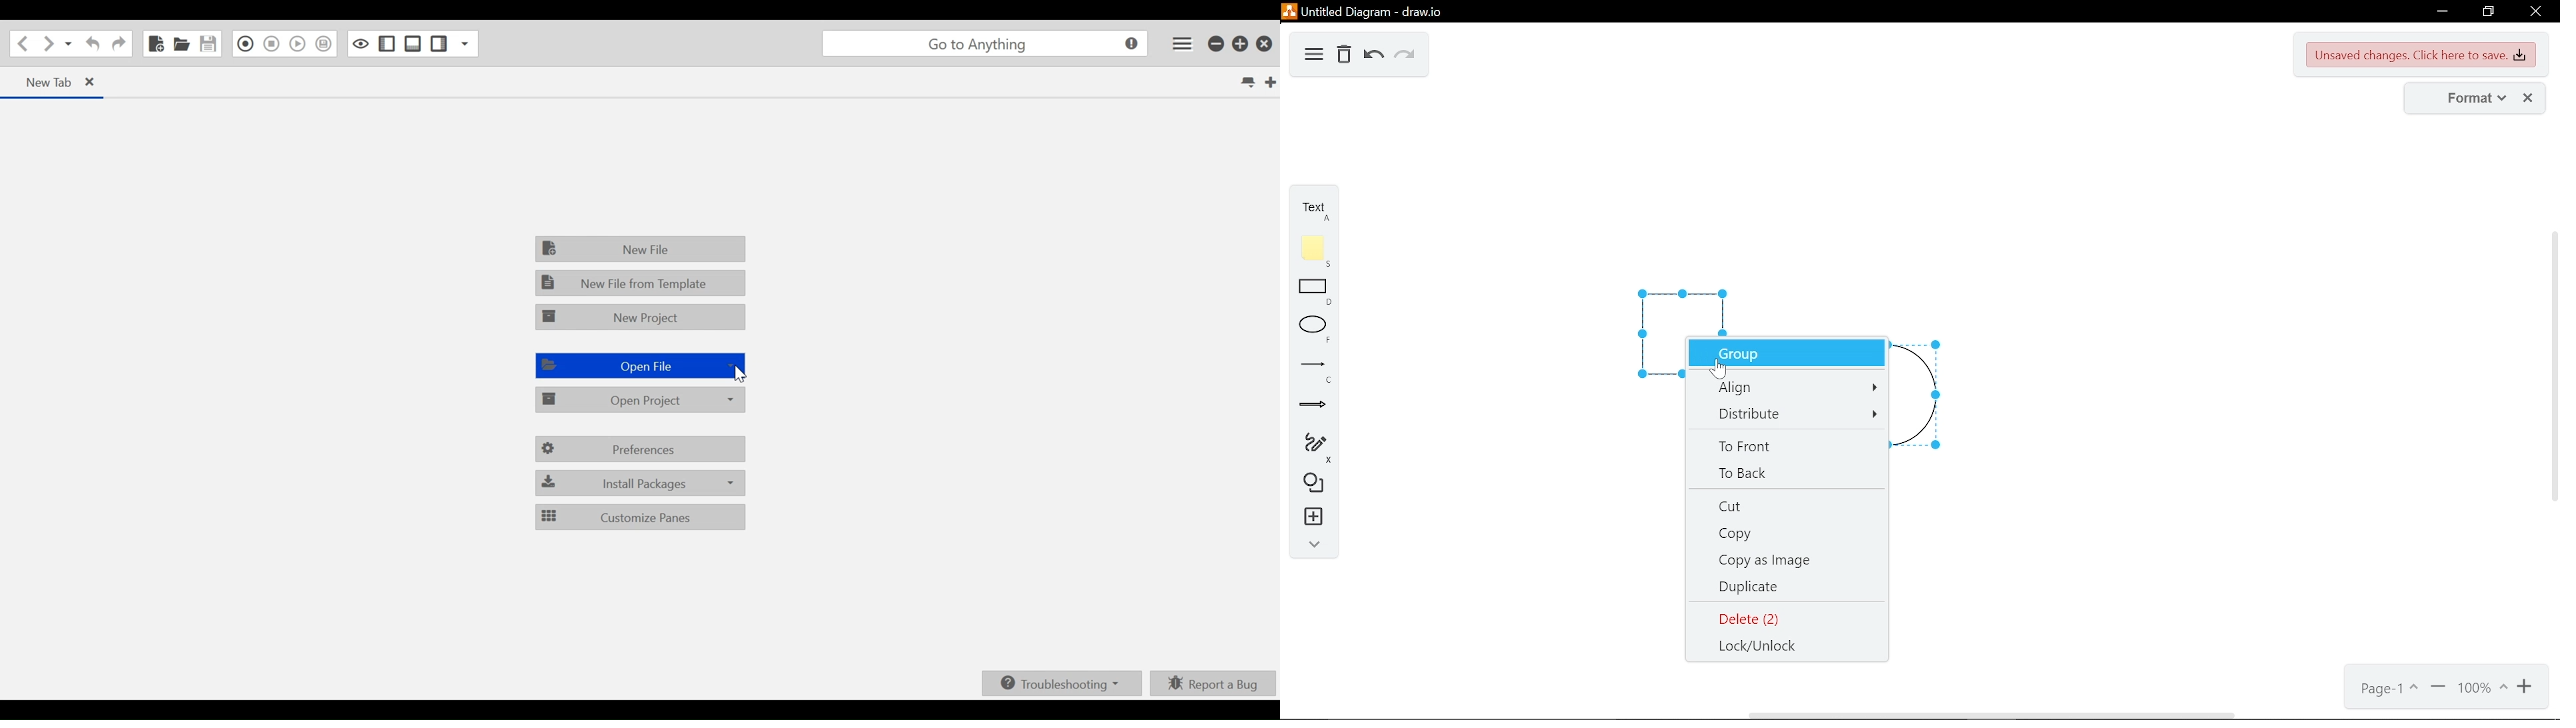 Image resolution: width=2576 pixels, height=728 pixels. Describe the element at coordinates (1922, 395) in the screenshot. I see `circle selected` at that location.